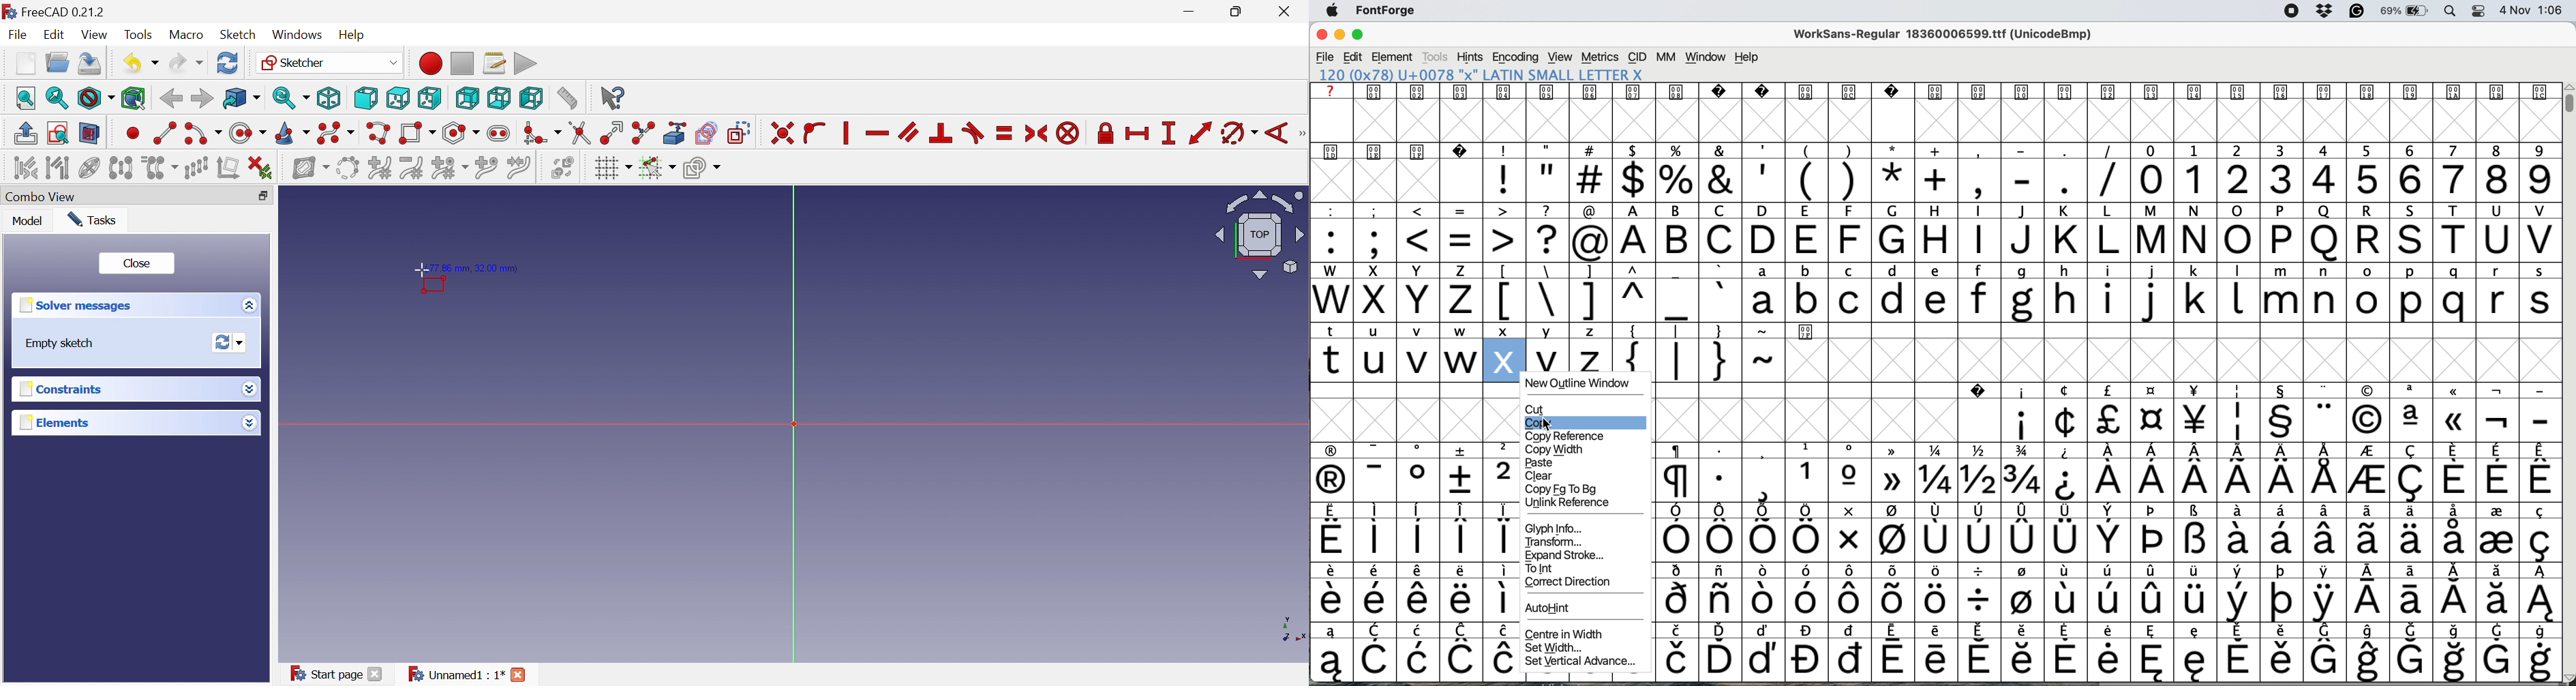 This screenshot has height=700, width=2576. Describe the element at coordinates (1570, 436) in the screenshot. I see `copy reference` at that location.